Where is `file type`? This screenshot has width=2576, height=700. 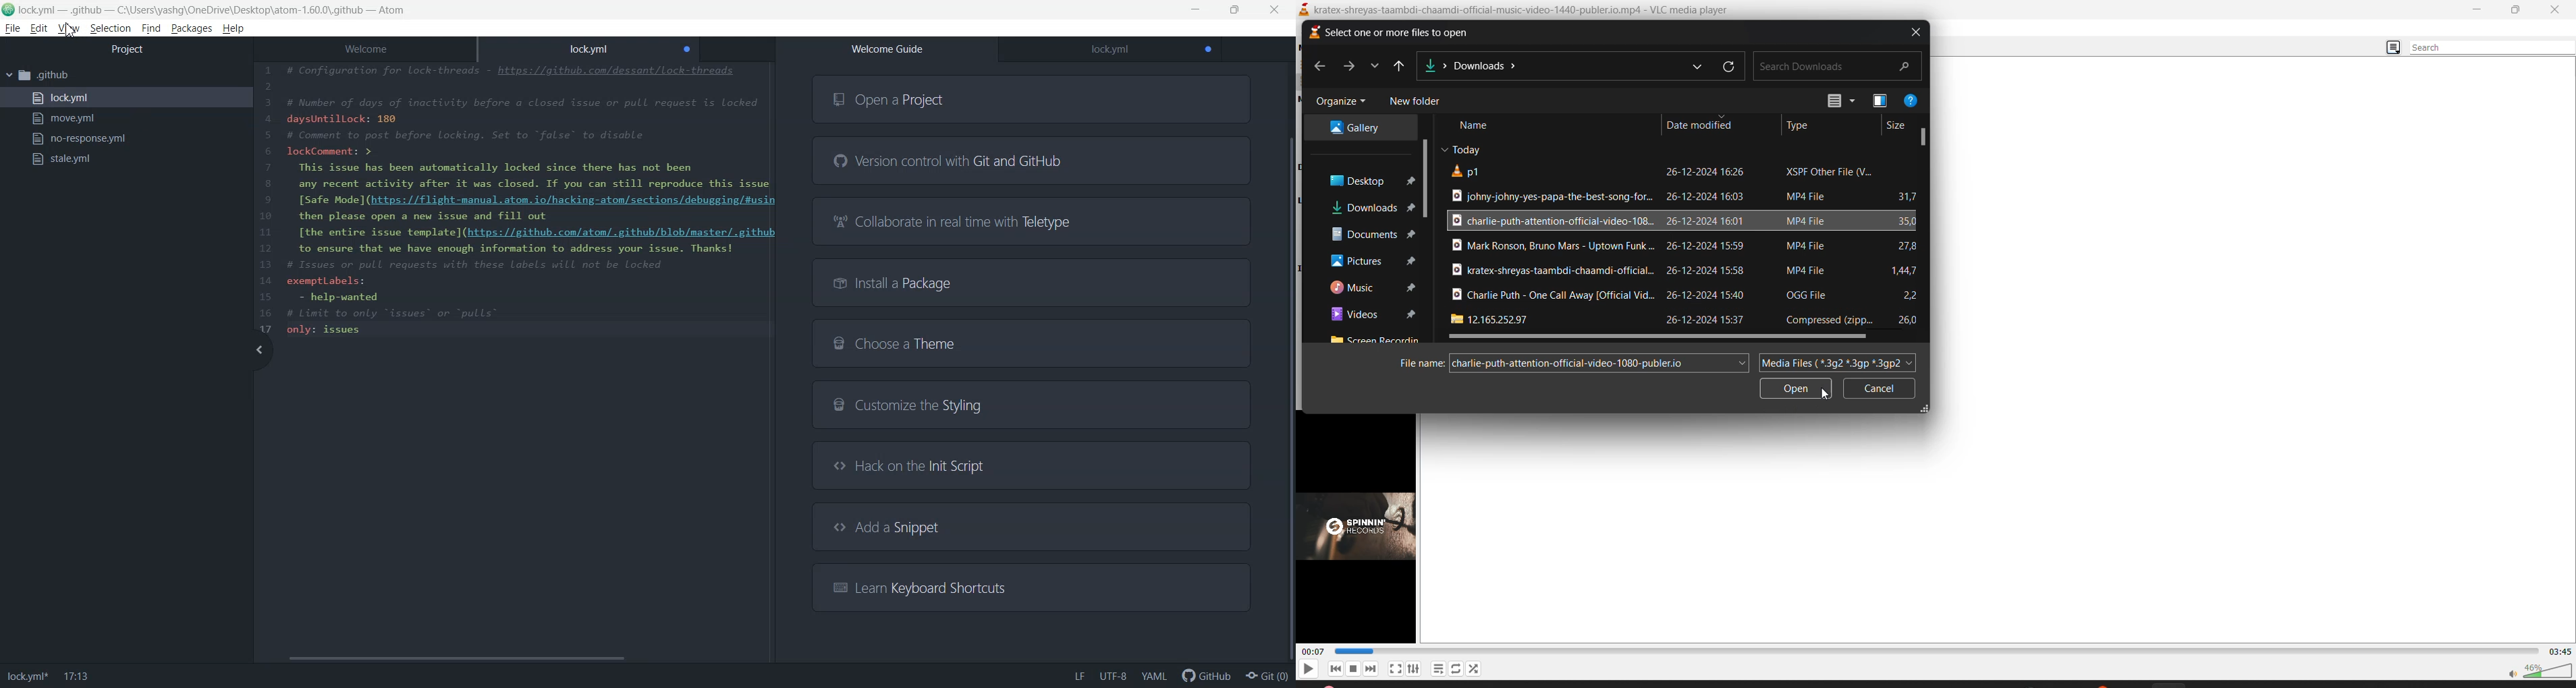 file type is located at coordinates (1817, 221).